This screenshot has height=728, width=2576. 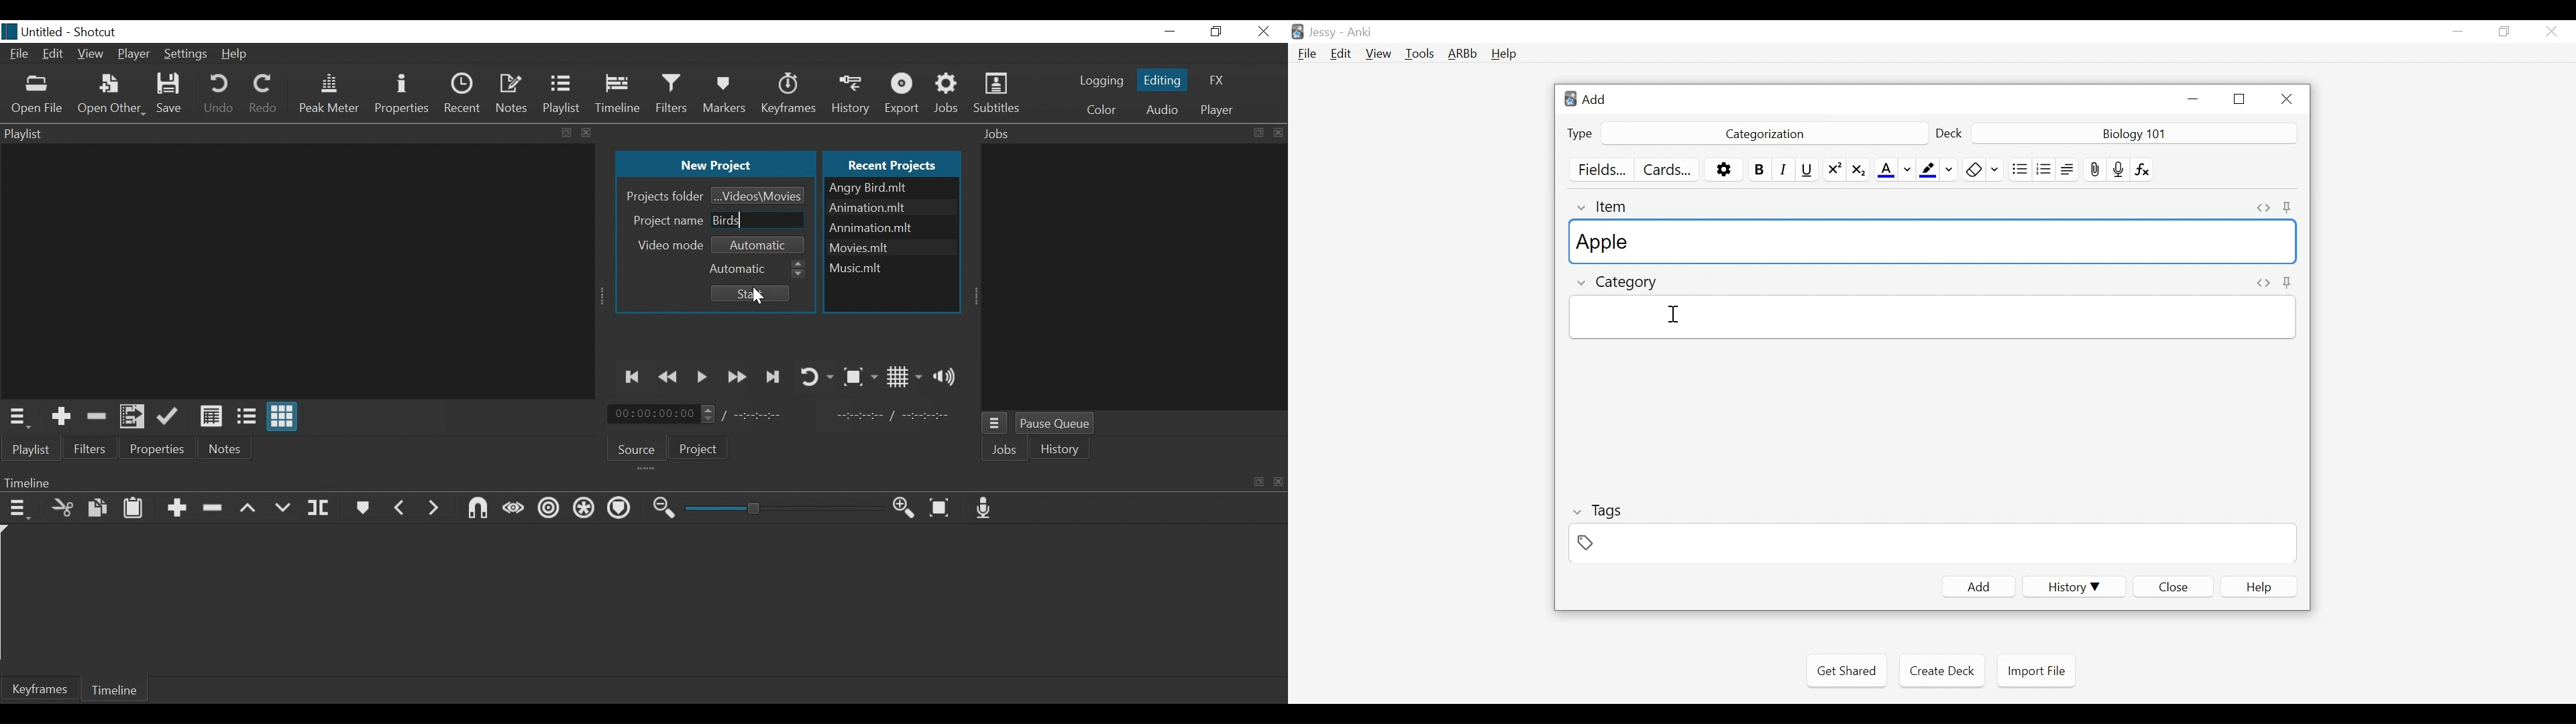 I want to click on Restore, so click(x=1217, y=31).